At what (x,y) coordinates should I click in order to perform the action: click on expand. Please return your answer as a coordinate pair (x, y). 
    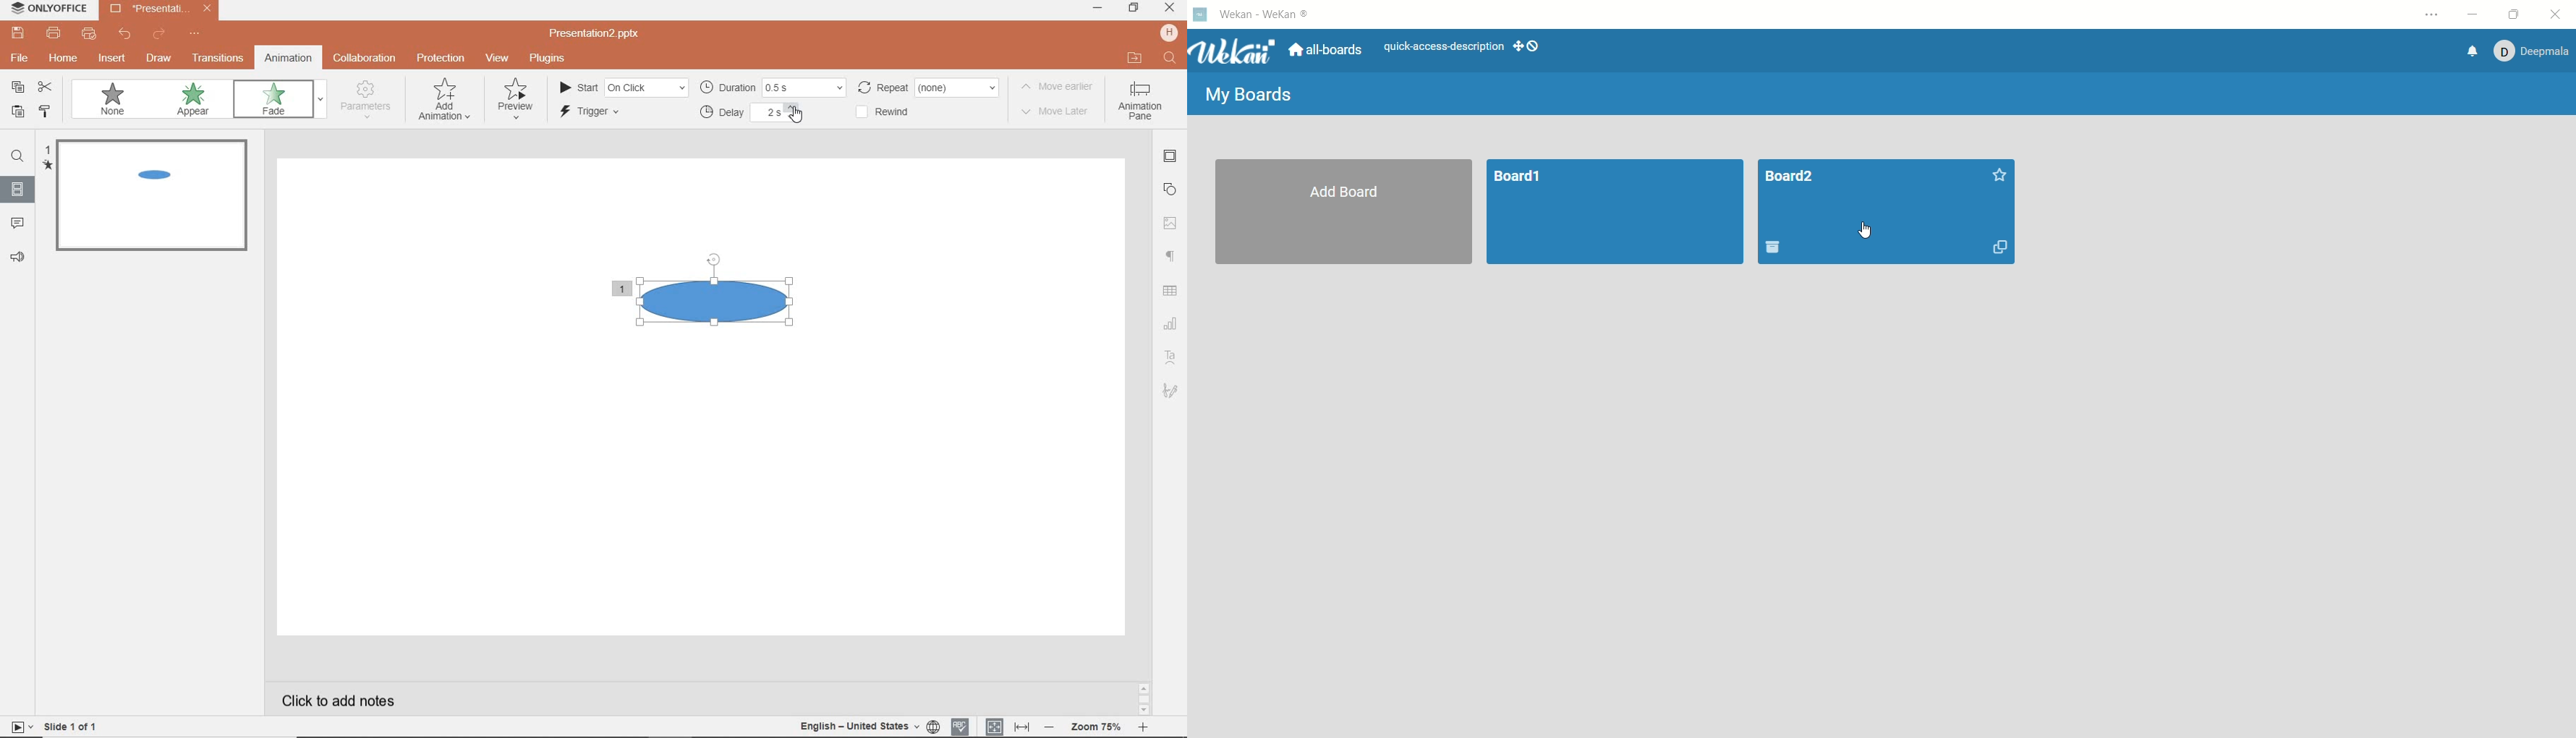
    Looking at the image, I should click on (322, 100).